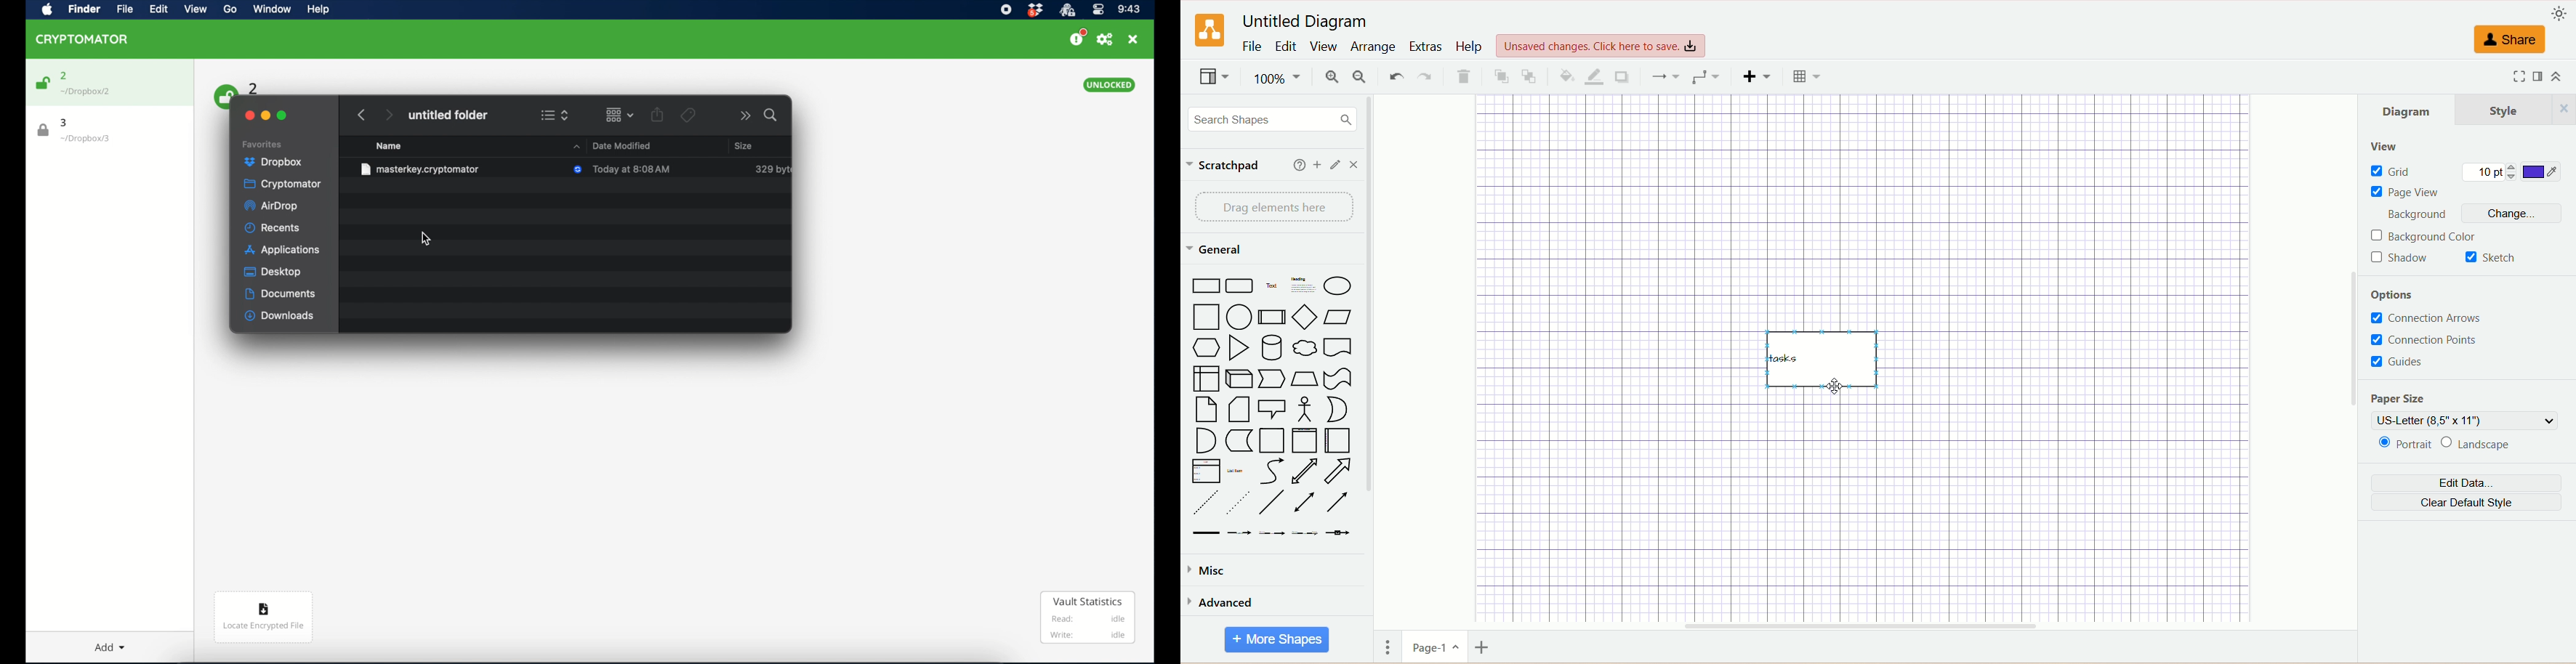  Describe the element at coordinates (1436, 647) in the screenshot. I see `page-1` at that location.